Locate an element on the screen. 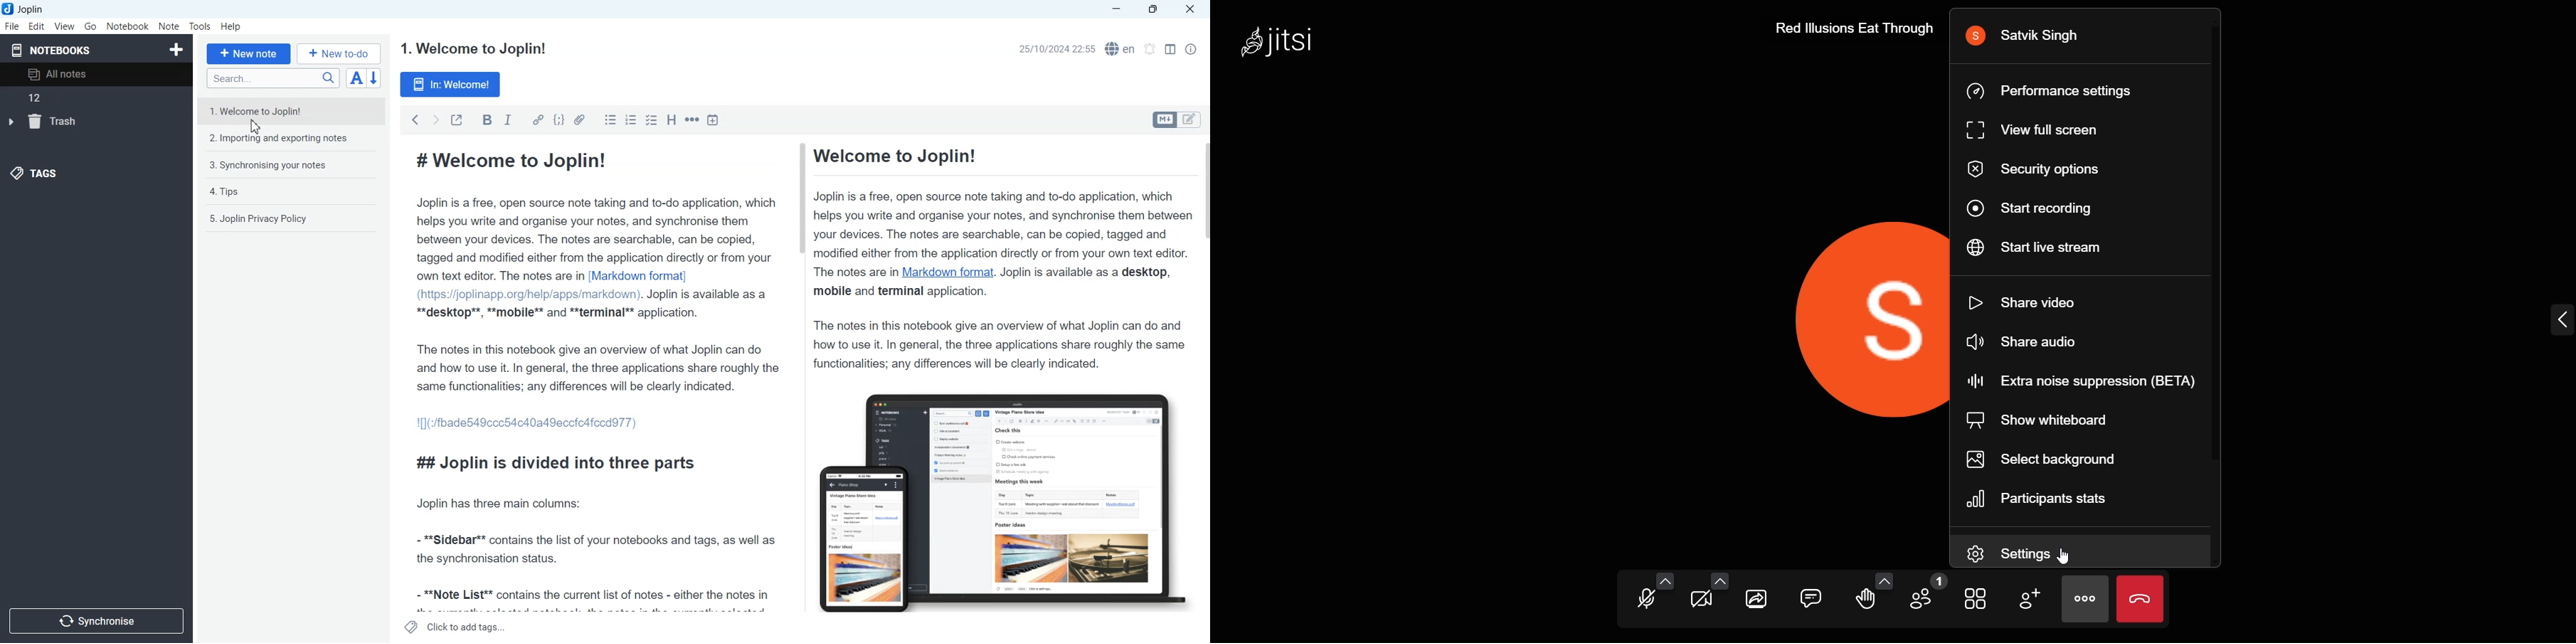 This screenshot has height=644, width=2576. Hyperlink is located at coordinates (538, 120).